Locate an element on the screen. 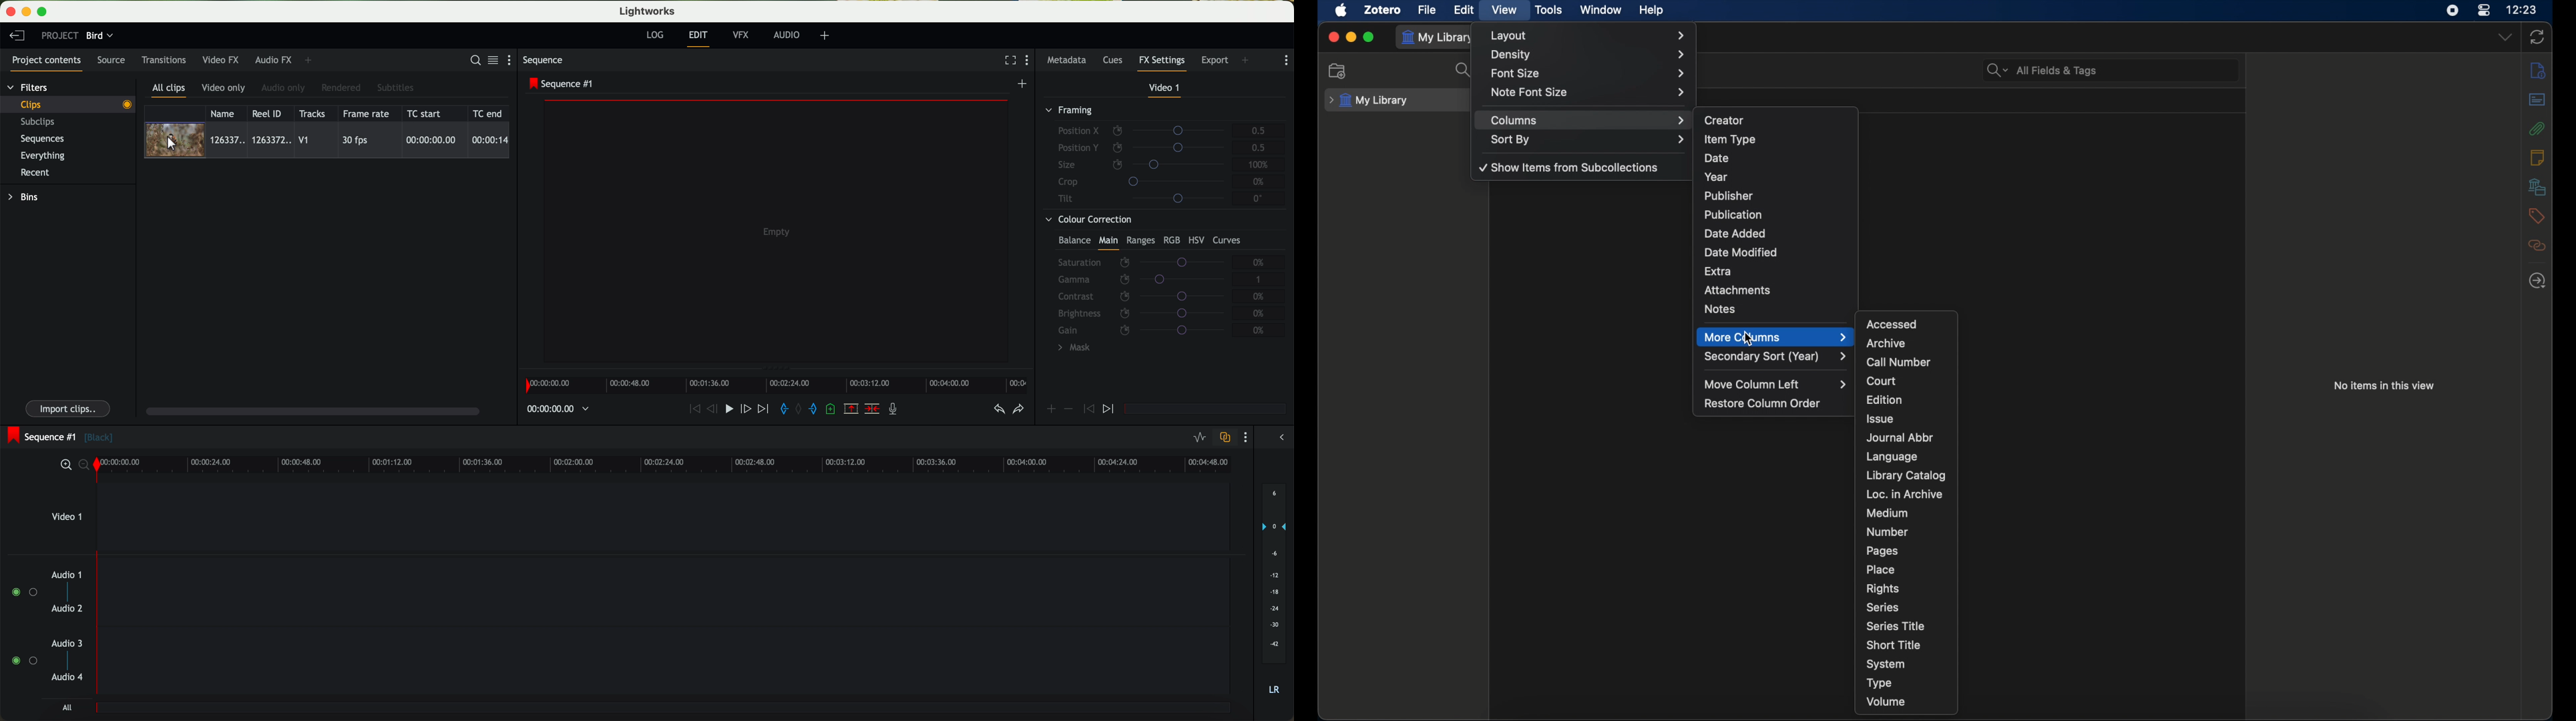 The width and height of the screenshot is (2576, 728). main is located at coordinates (1109, 242).